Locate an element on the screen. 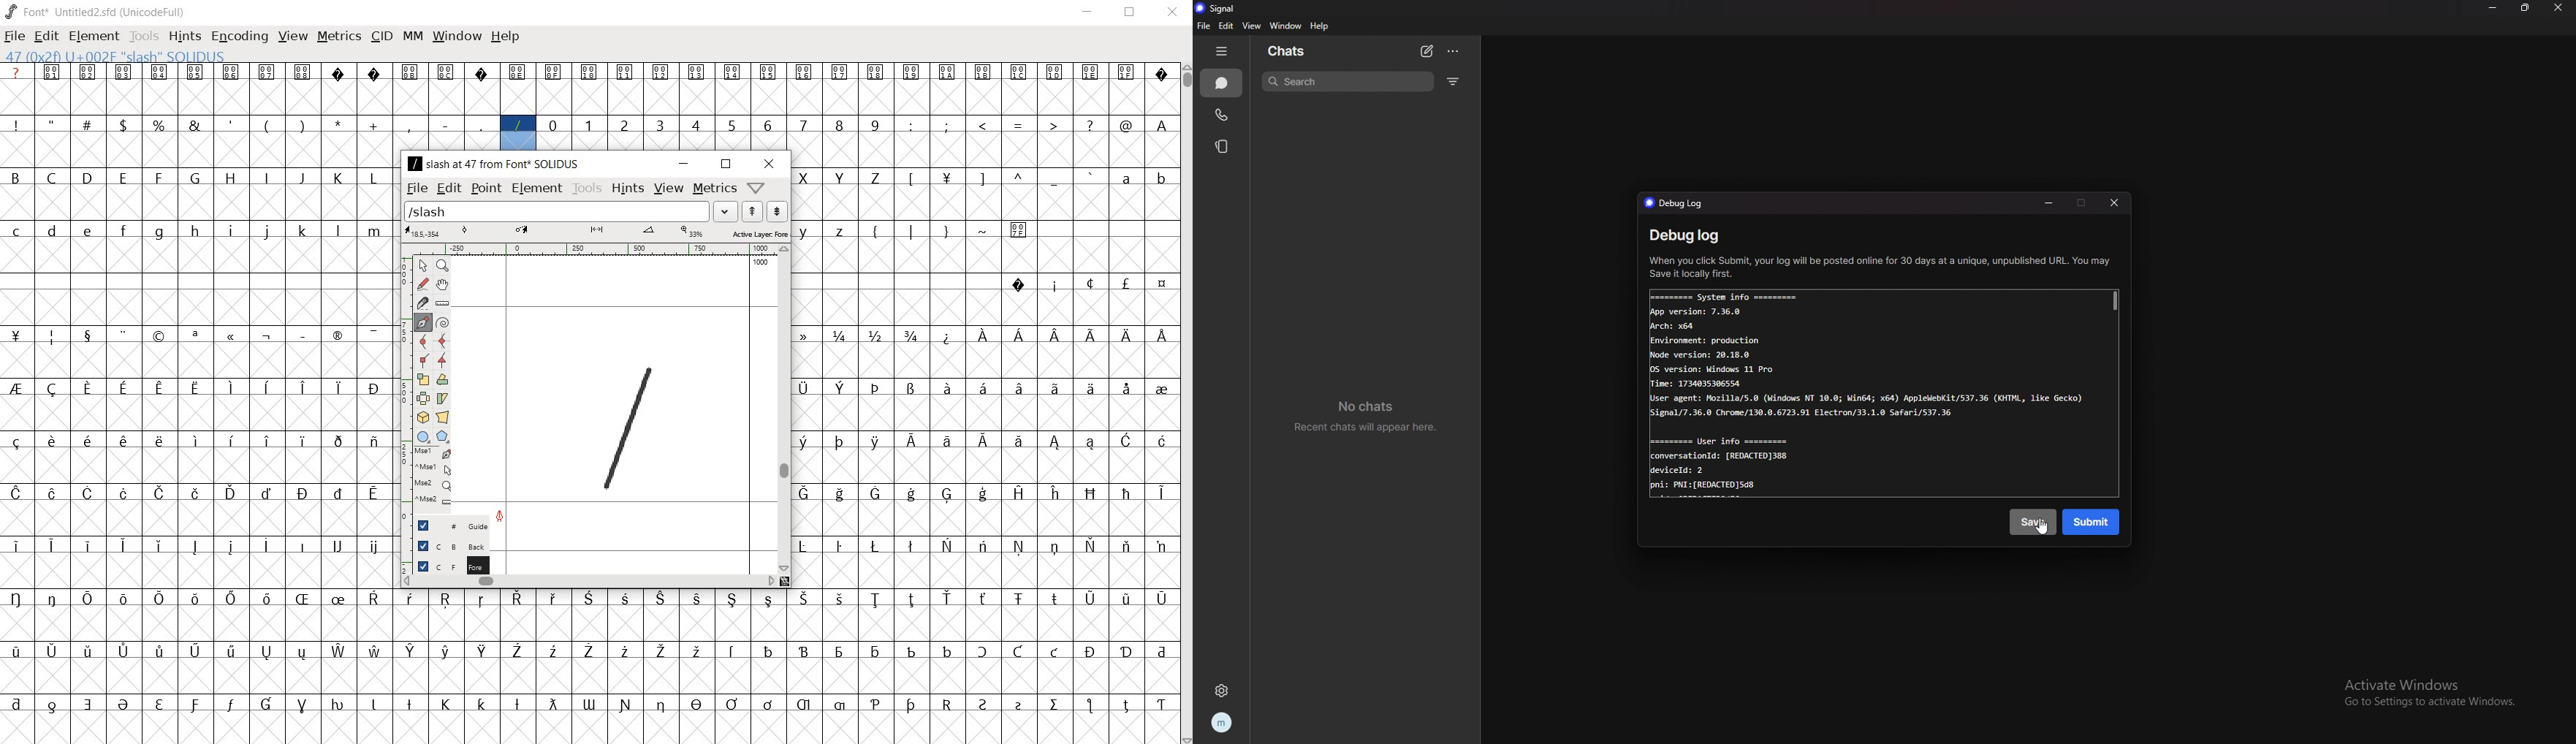  active layer is located at coordinates (599, 232).